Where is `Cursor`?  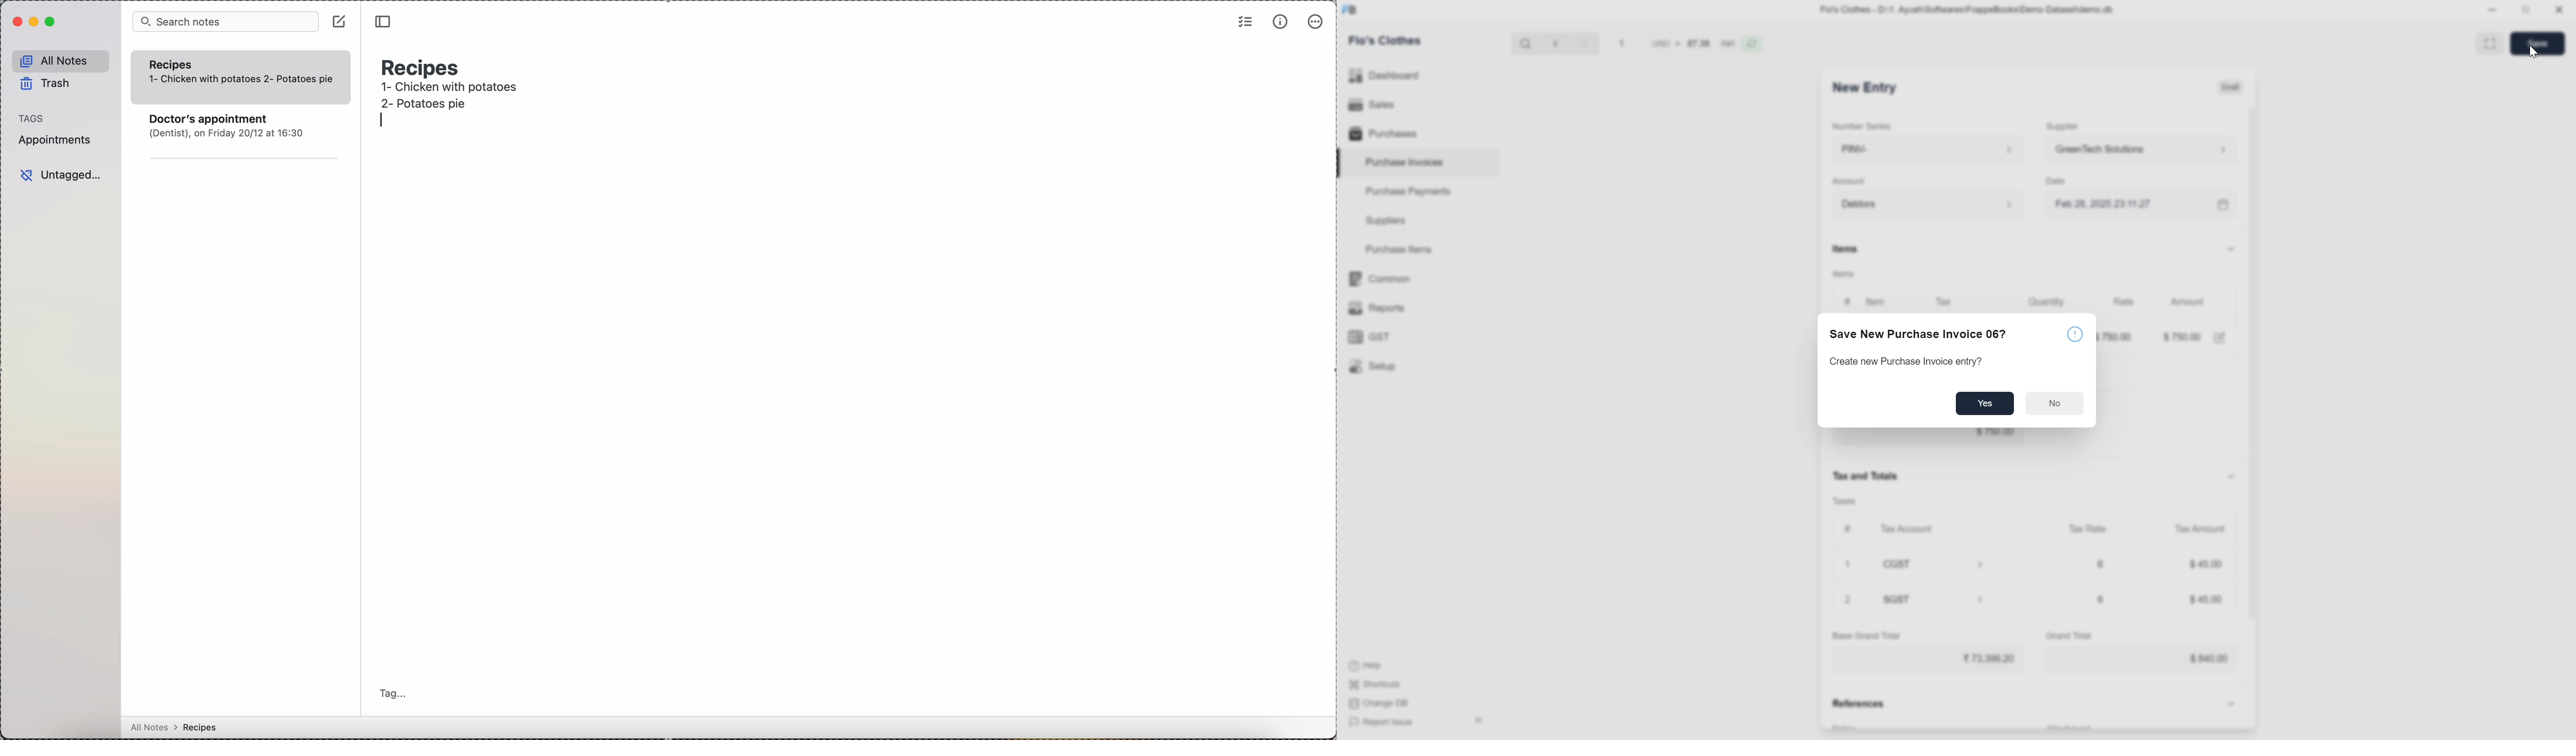
Cursor is located at coordinates (2533, 52).